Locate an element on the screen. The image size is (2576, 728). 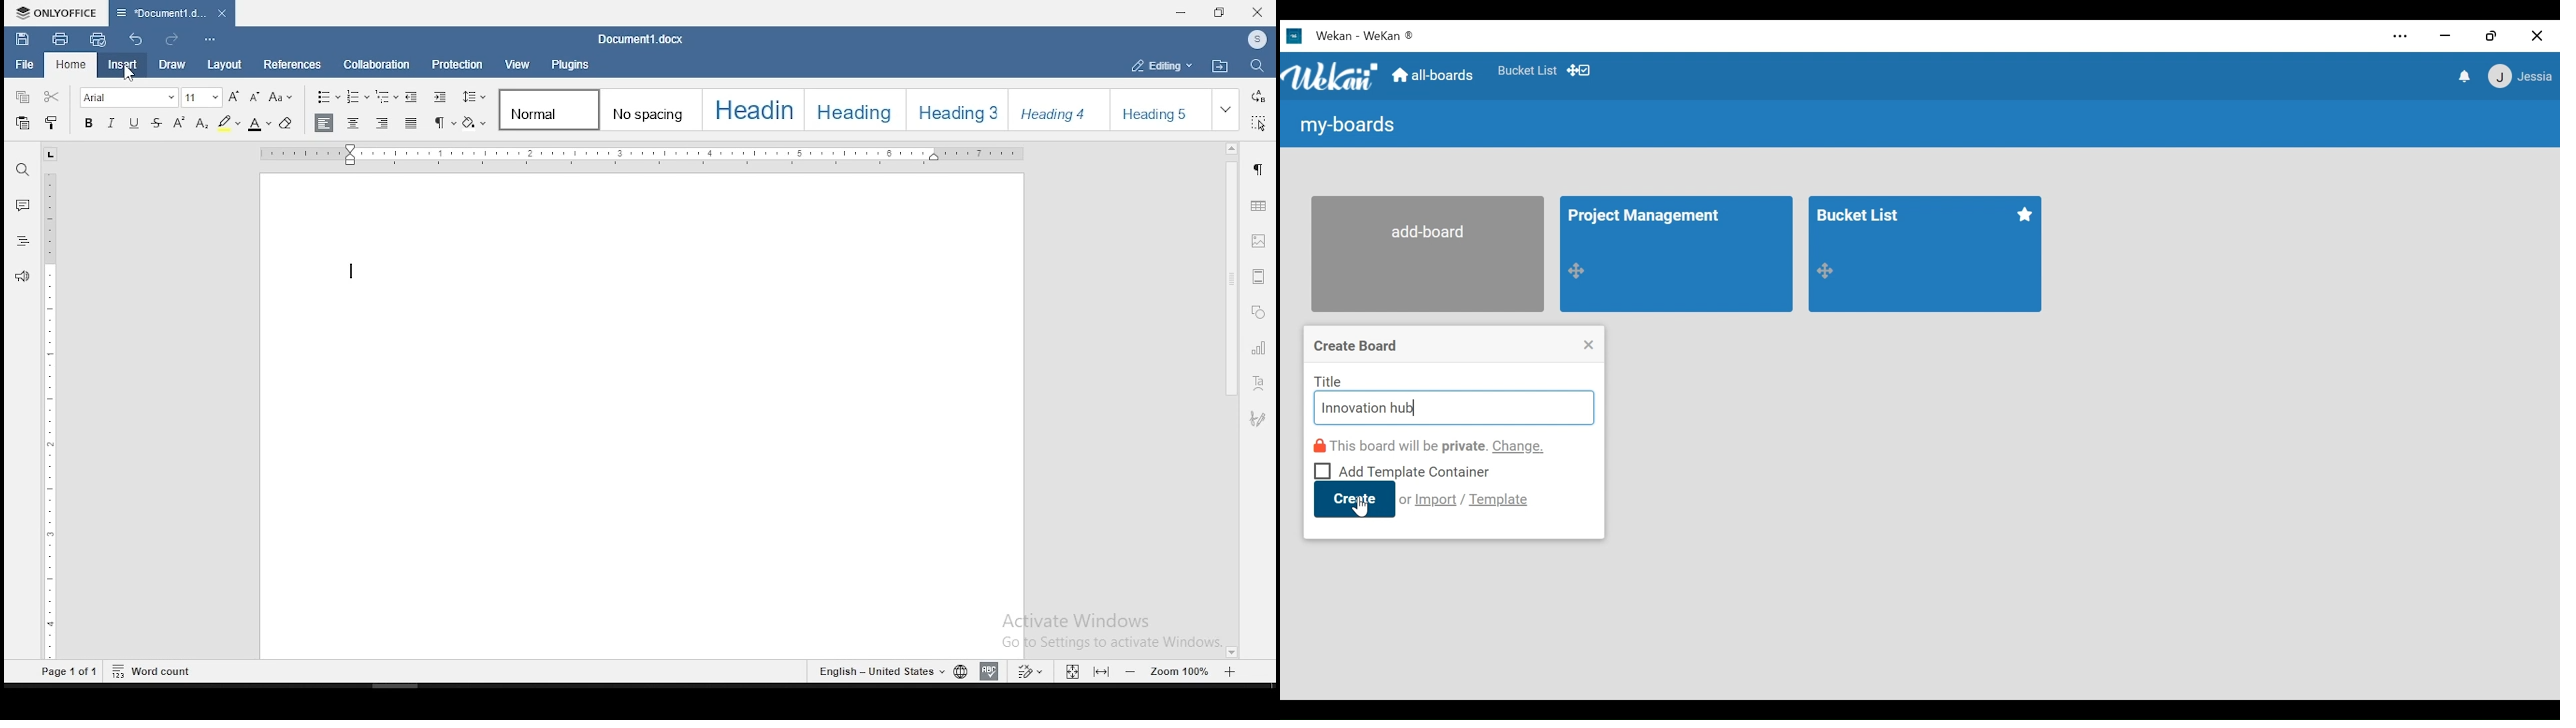
Title is located at coordinates (1329, 381).